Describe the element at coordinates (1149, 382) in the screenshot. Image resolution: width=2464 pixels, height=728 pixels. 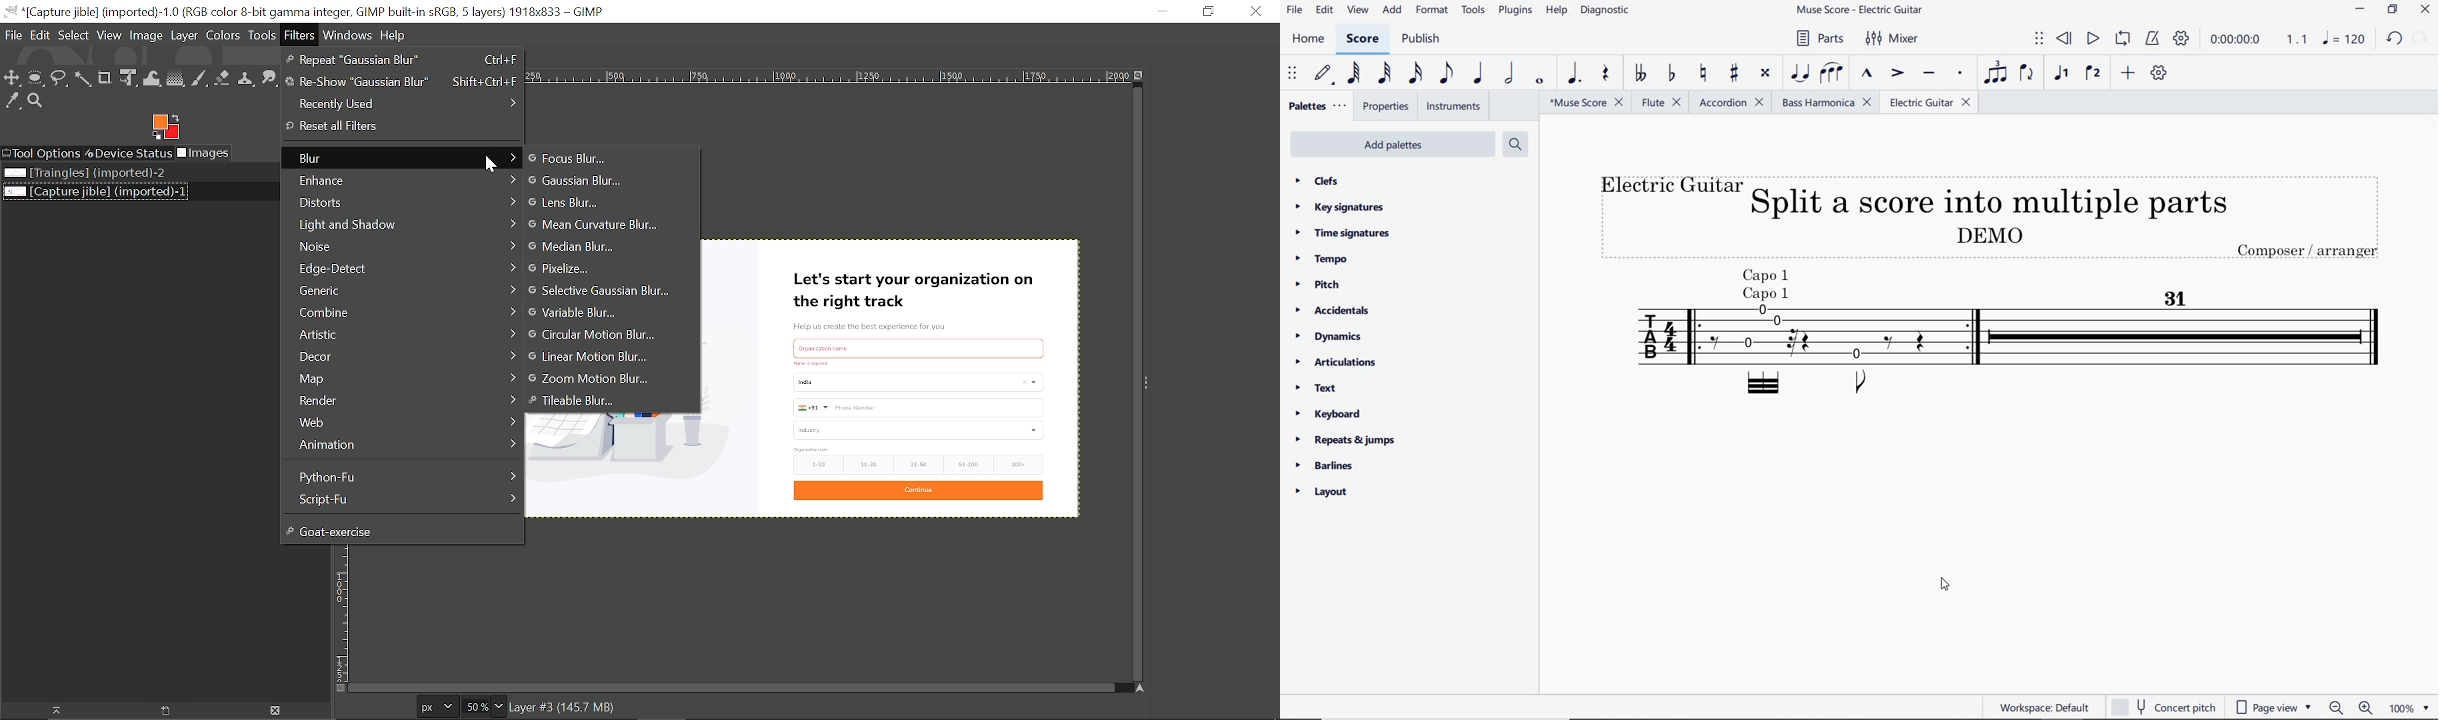
I see `Side bar menu` at that location.